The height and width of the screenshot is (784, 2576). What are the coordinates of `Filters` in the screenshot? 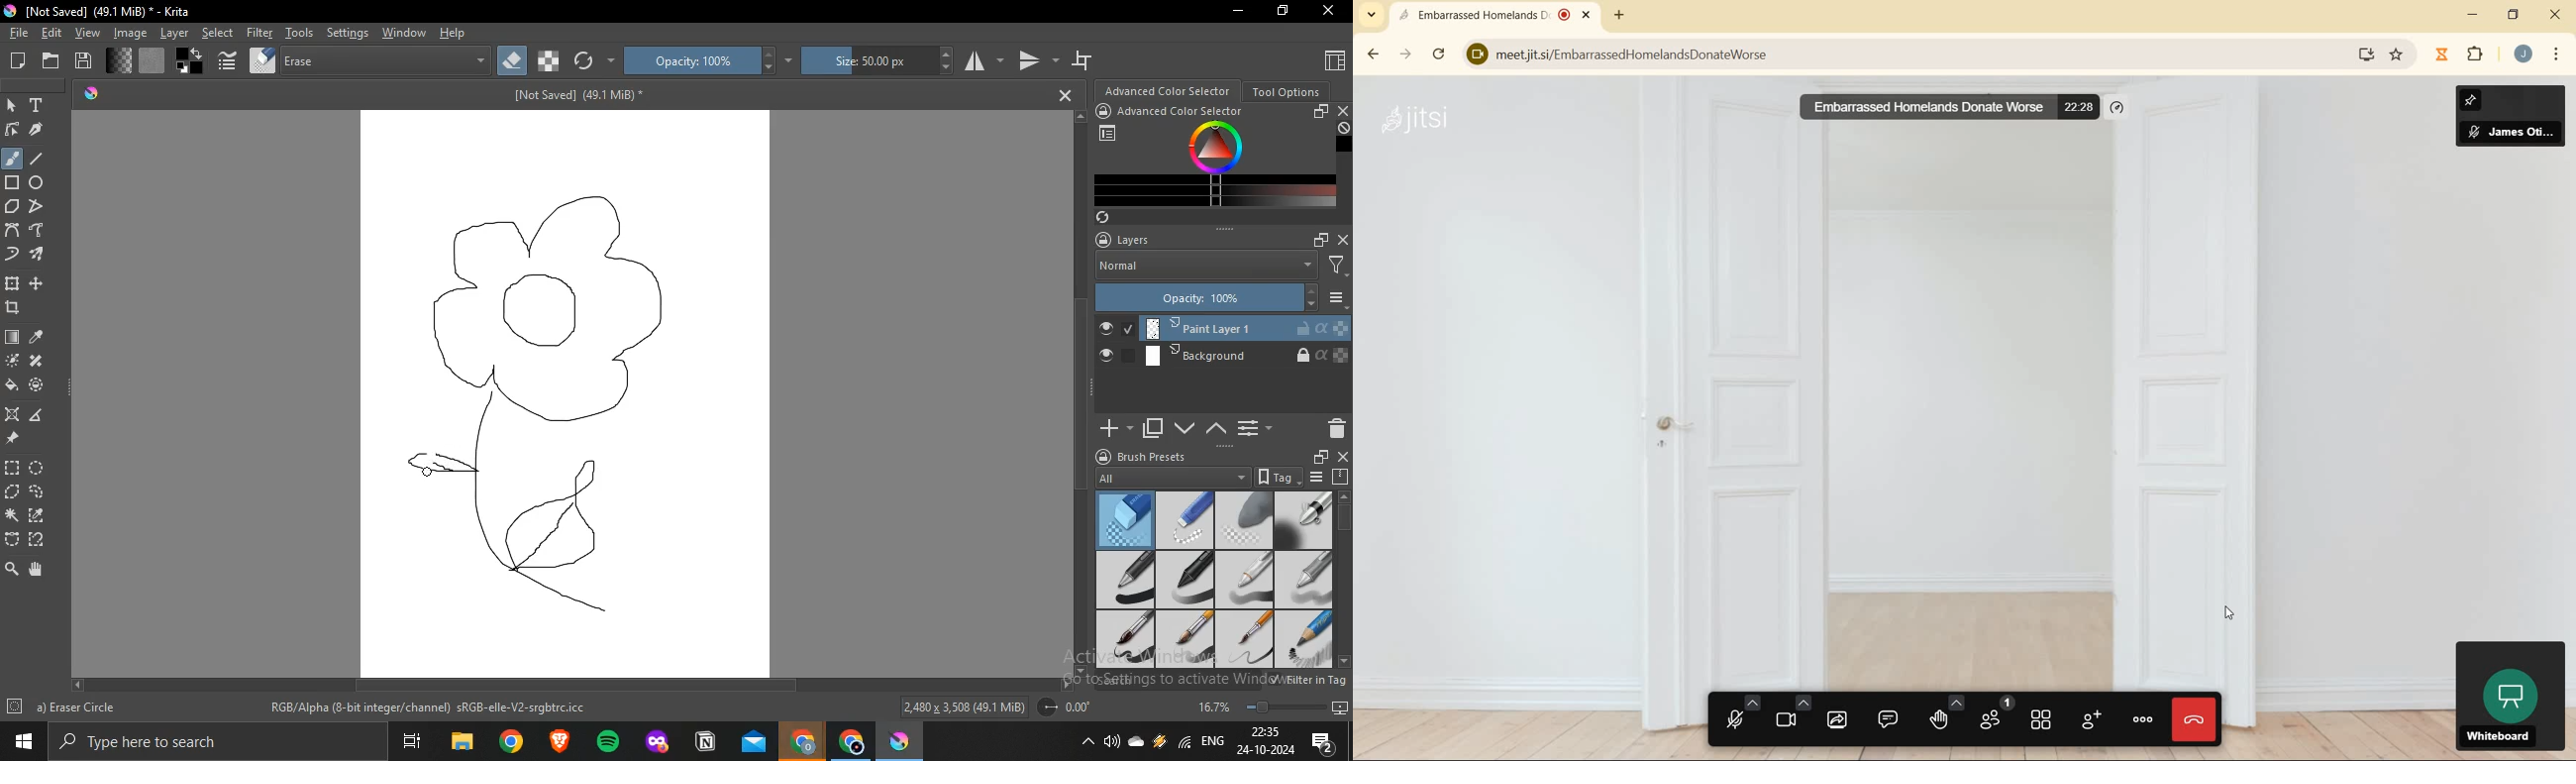 It's located at (1338, 267).